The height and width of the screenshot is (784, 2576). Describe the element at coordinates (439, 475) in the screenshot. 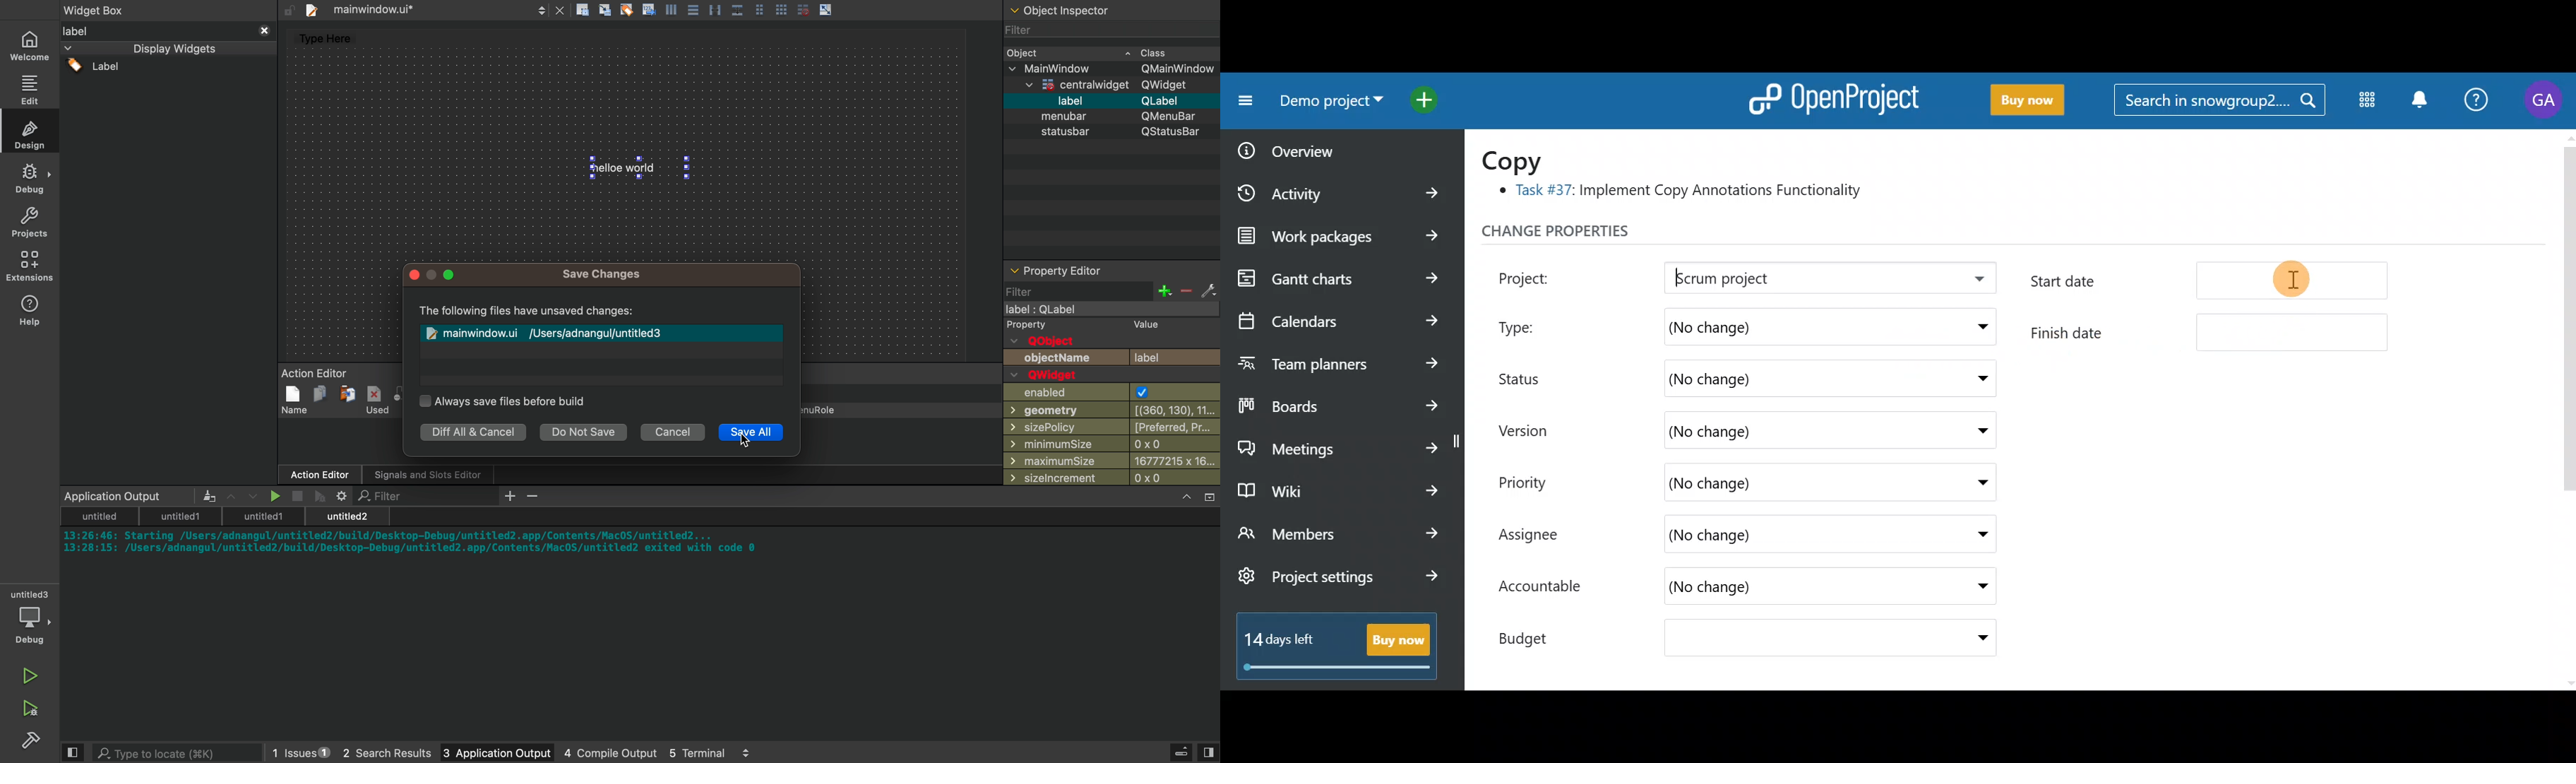

I see `` at that location.